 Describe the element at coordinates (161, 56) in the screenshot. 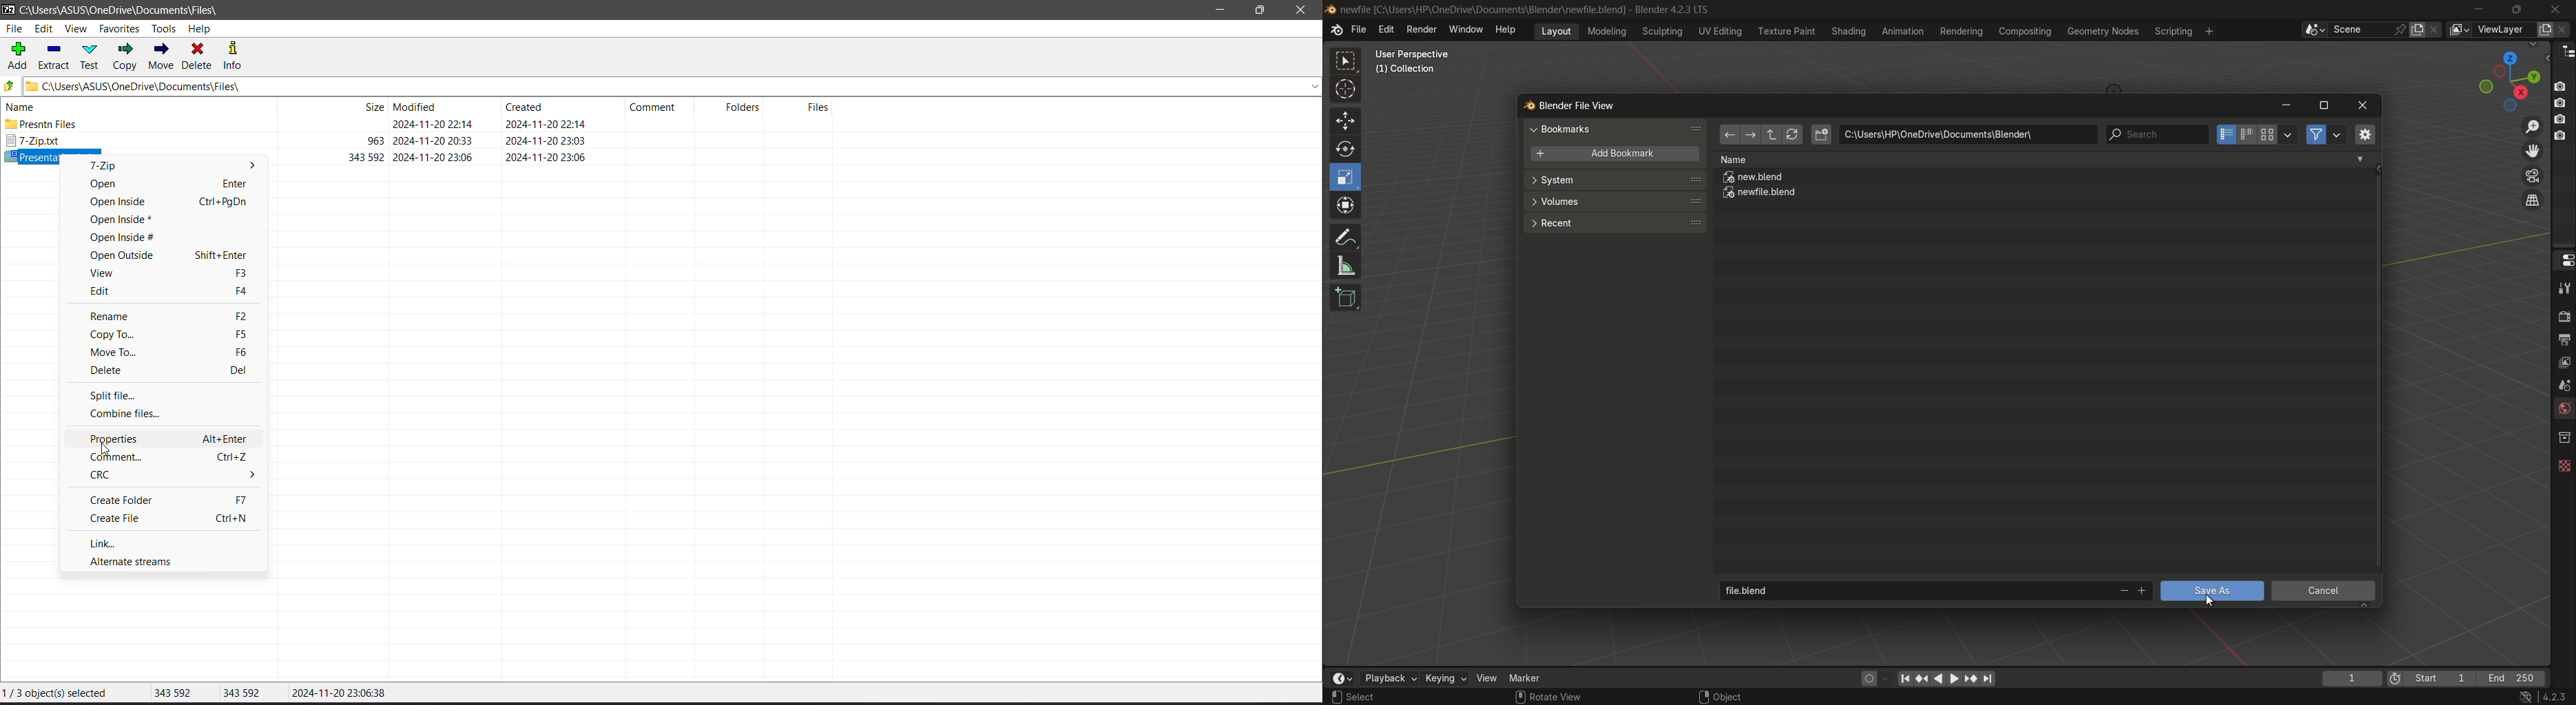

I see `Move` at that location.